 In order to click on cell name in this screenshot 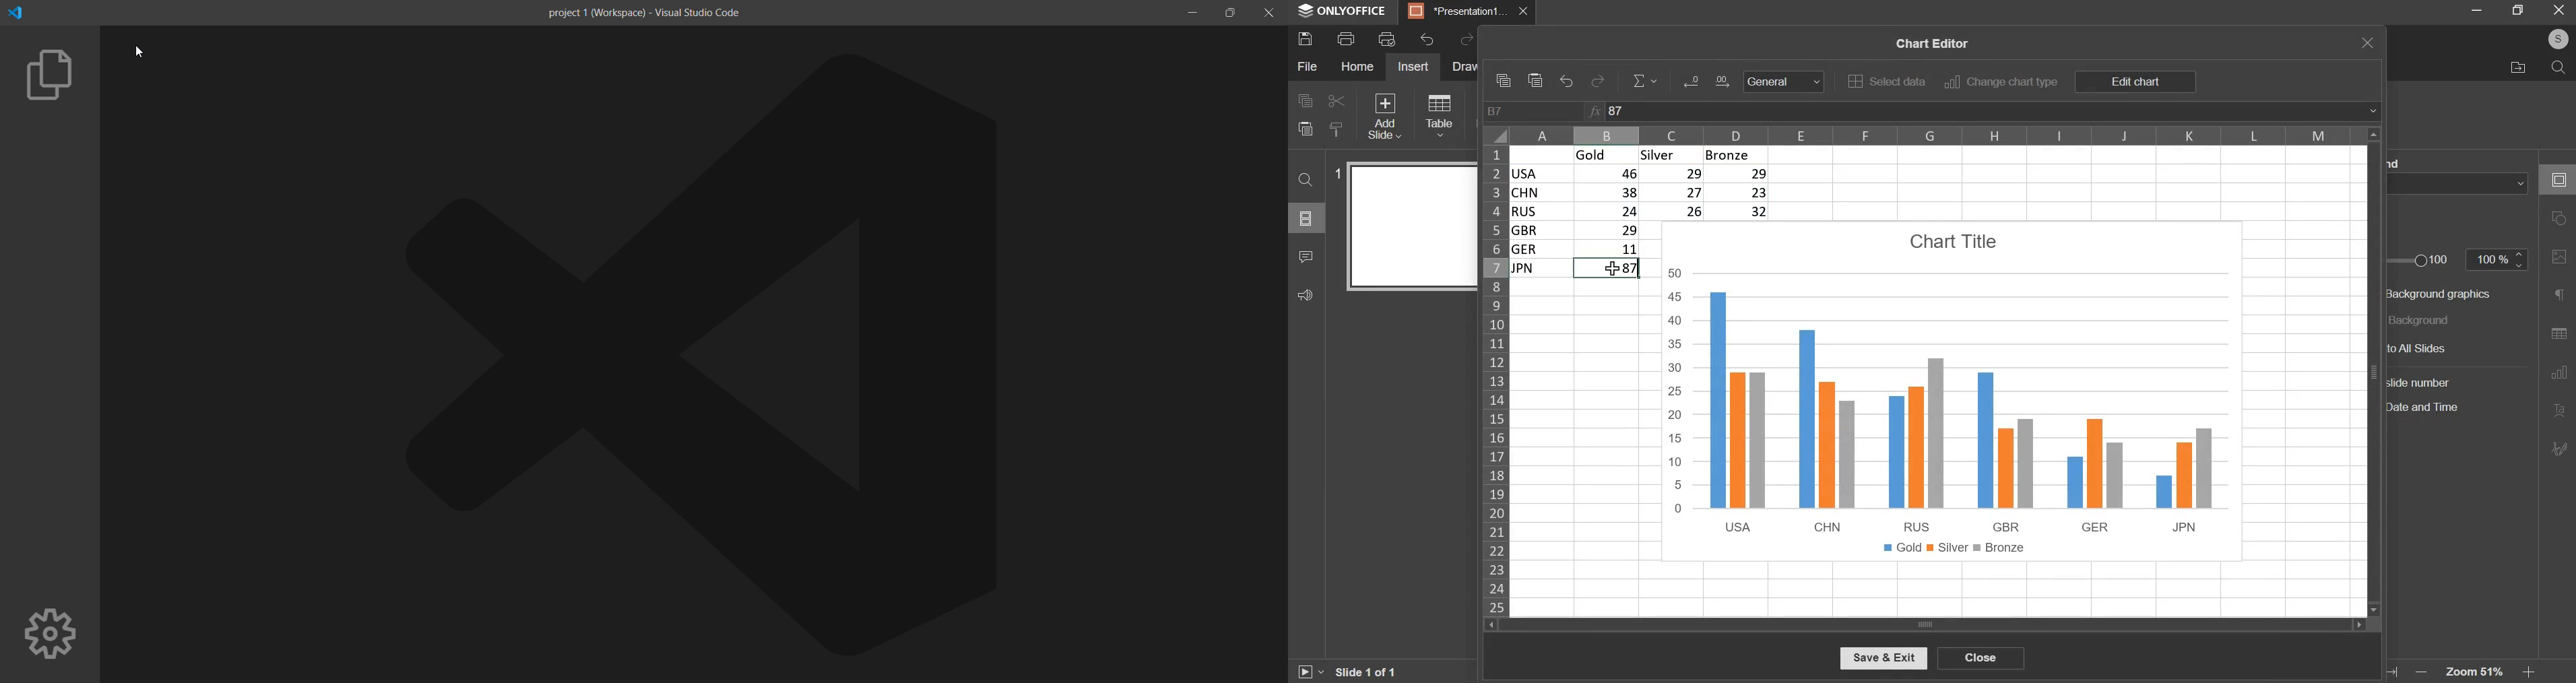, I will do `click(1534, 112)`.